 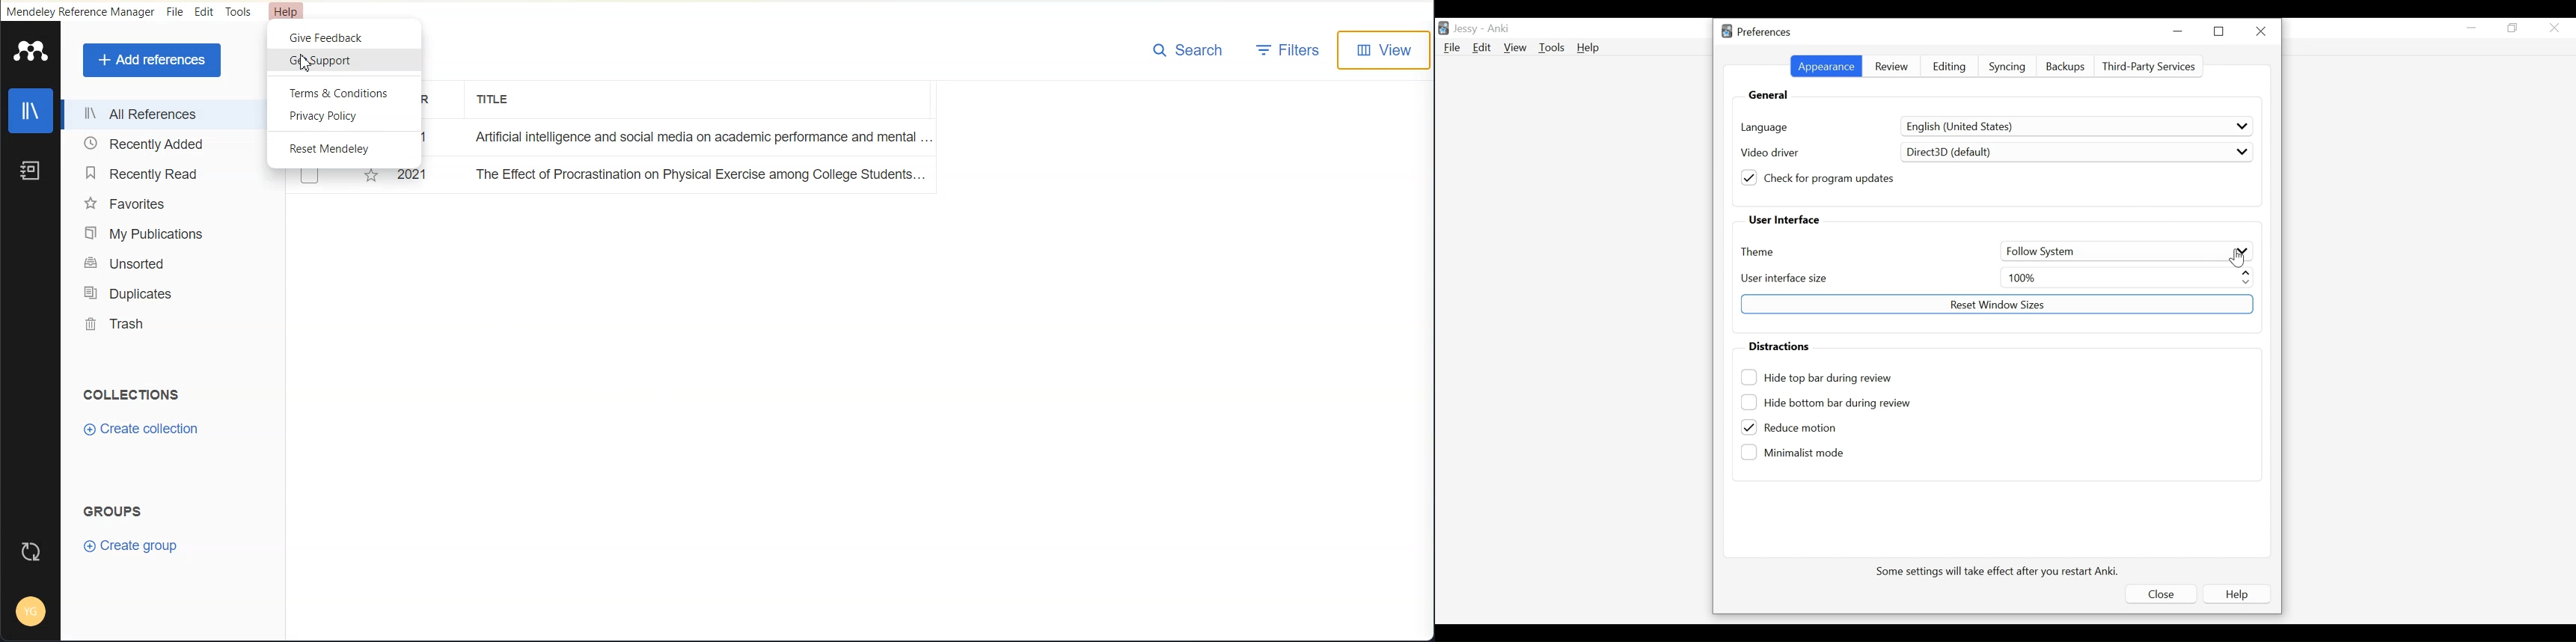 What do you see at coordinates (2157, 596) in the screenshot?
I see `Close` at bounding box center [2157, 596].